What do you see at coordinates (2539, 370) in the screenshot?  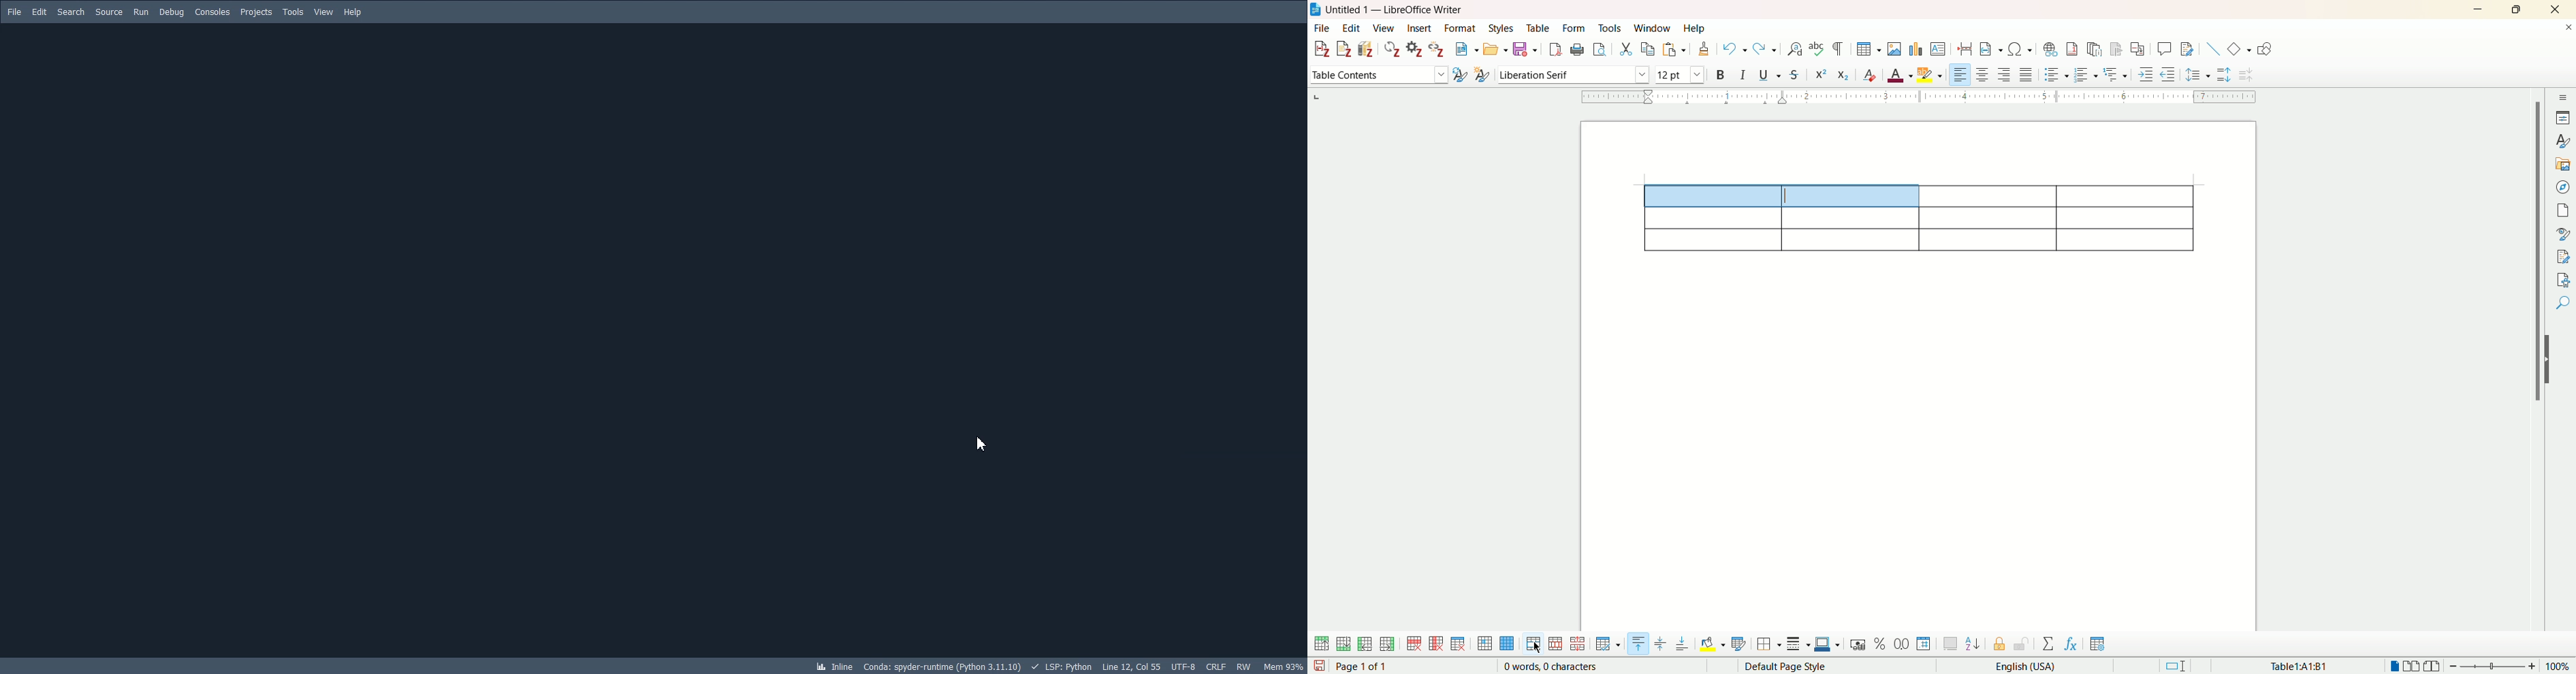 I see `vertical scroll bar` at bounding box center [2539, 370].